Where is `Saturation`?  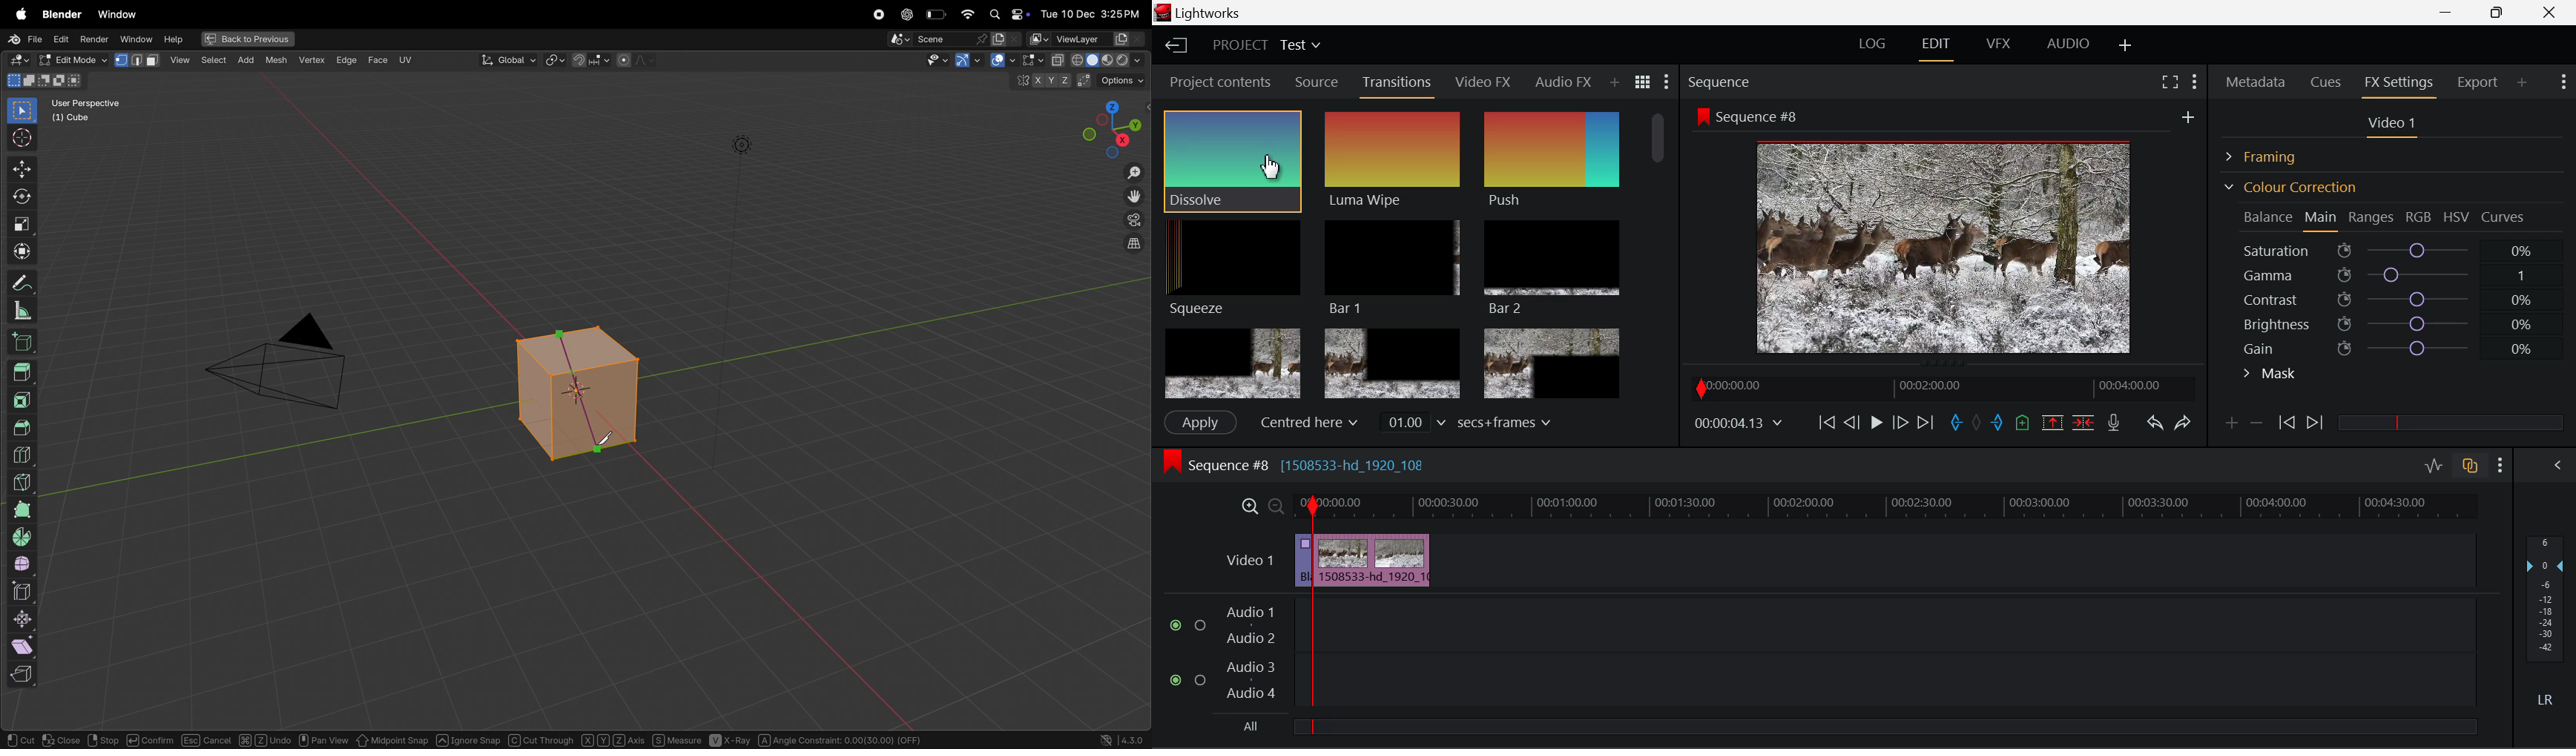
Saturation is located at coordinates (2390, 248).